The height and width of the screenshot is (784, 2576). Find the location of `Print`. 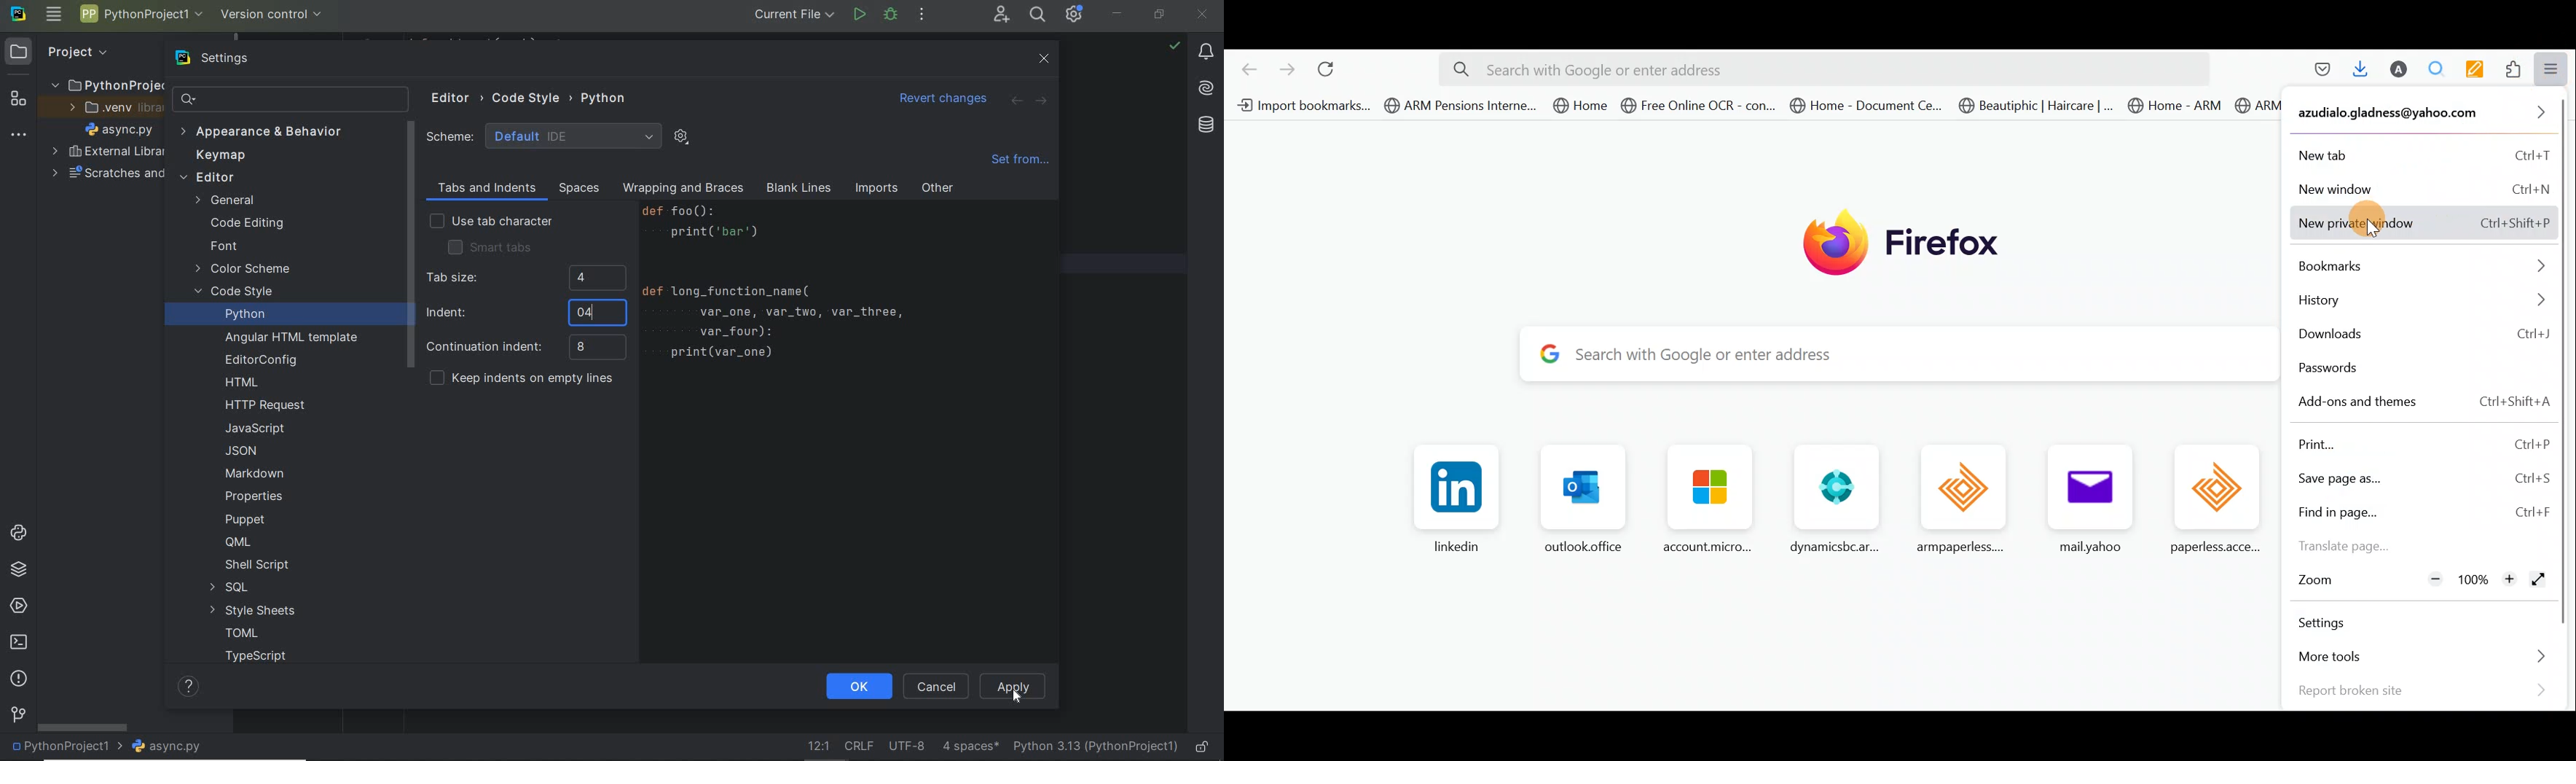

Print is located at coordinates (2422, 443).